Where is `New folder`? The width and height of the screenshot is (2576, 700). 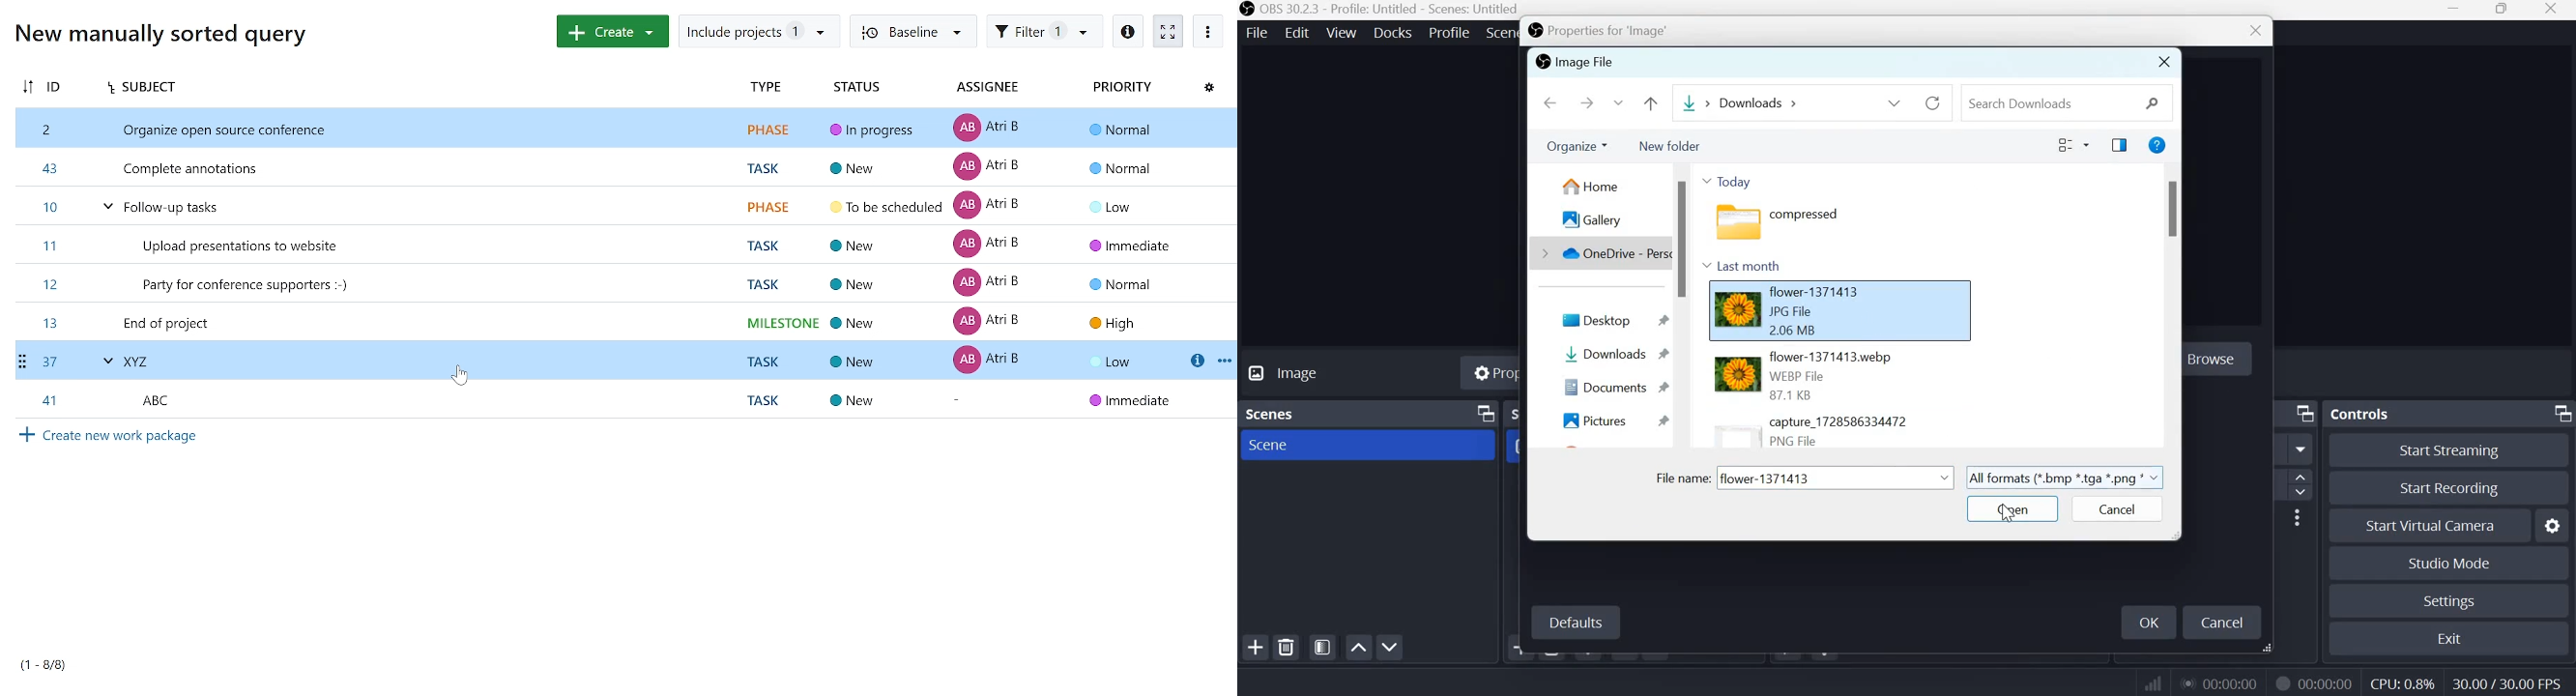
New folder is located at coordinates (1672, 144).